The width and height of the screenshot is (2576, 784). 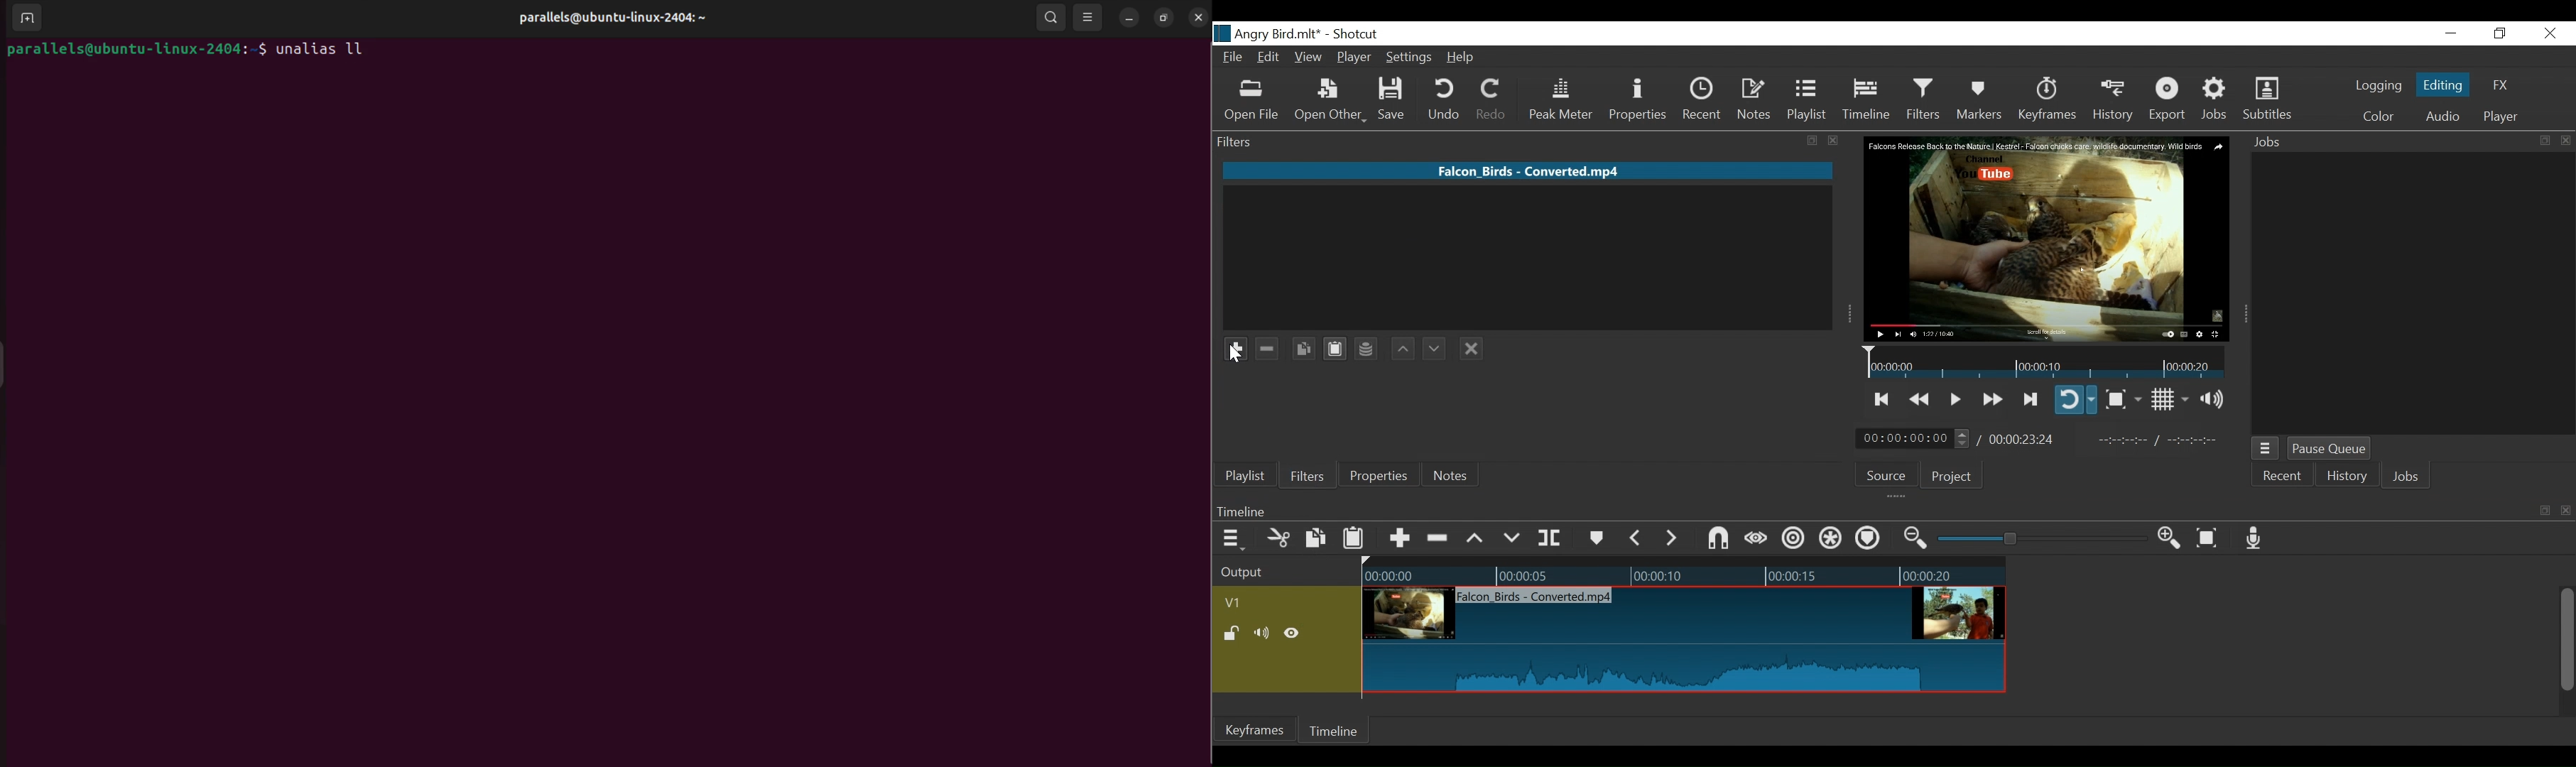 What do you see at coordinates (1673, 538) in the screenshot?
I see `Next Marker` at bounding box center [1673, 538].